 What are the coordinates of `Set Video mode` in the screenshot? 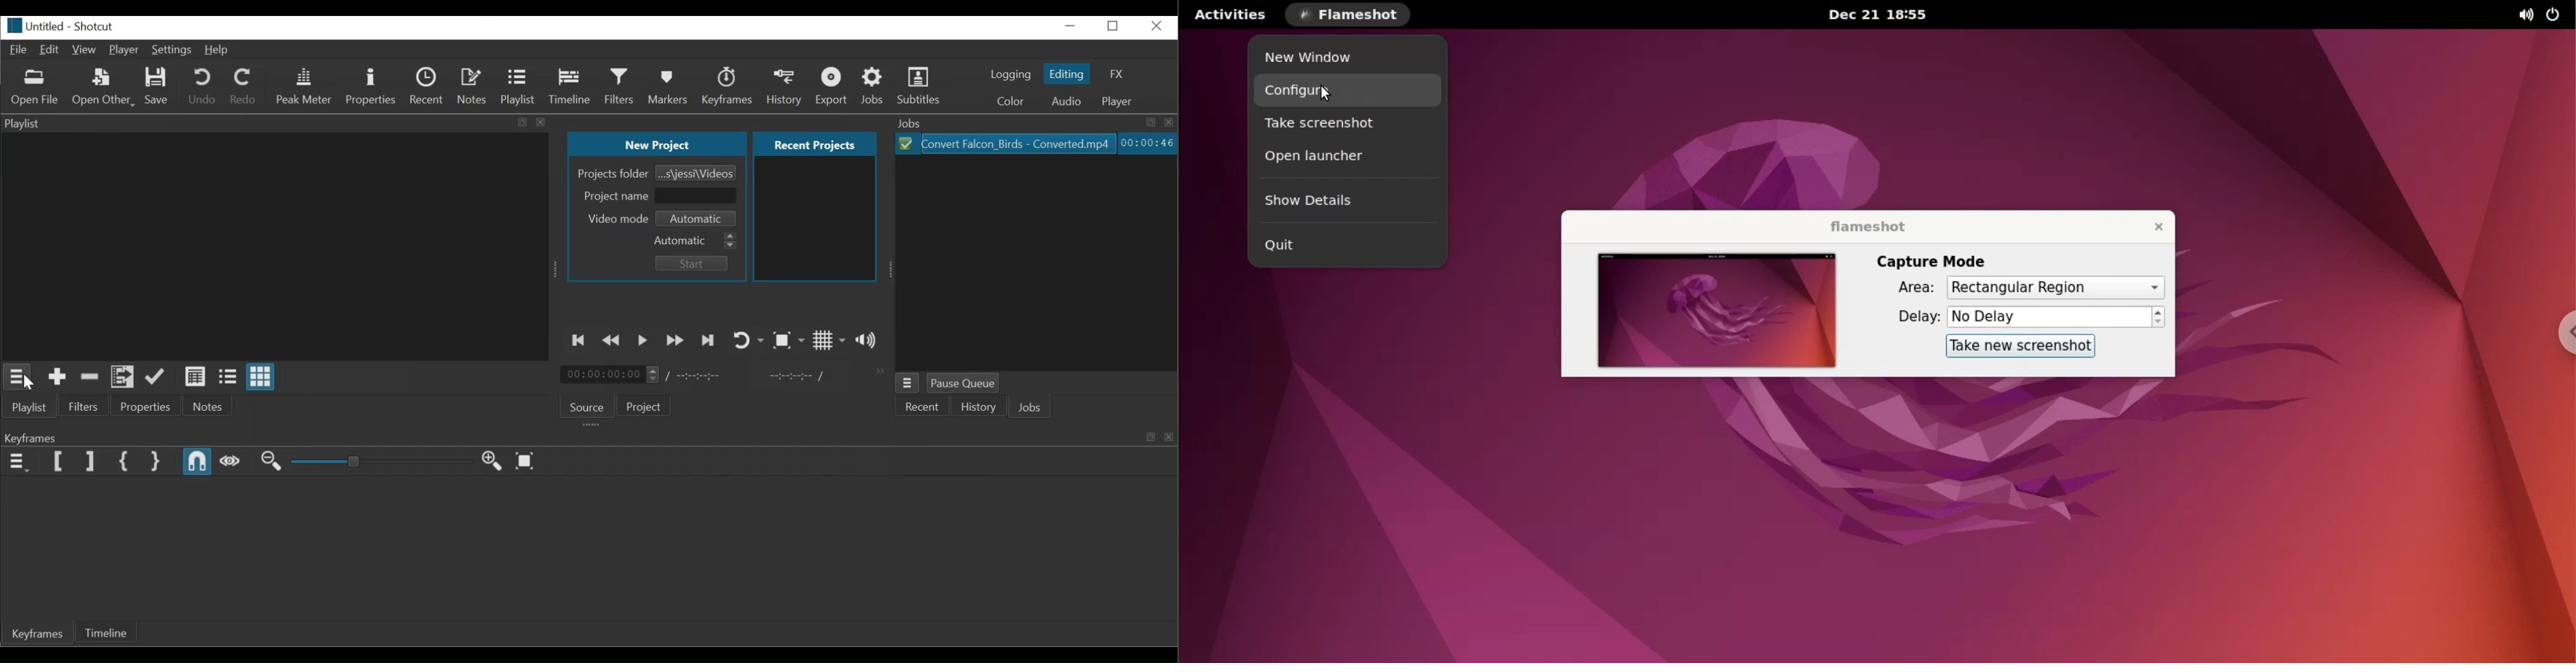 It's located at (700, 219).